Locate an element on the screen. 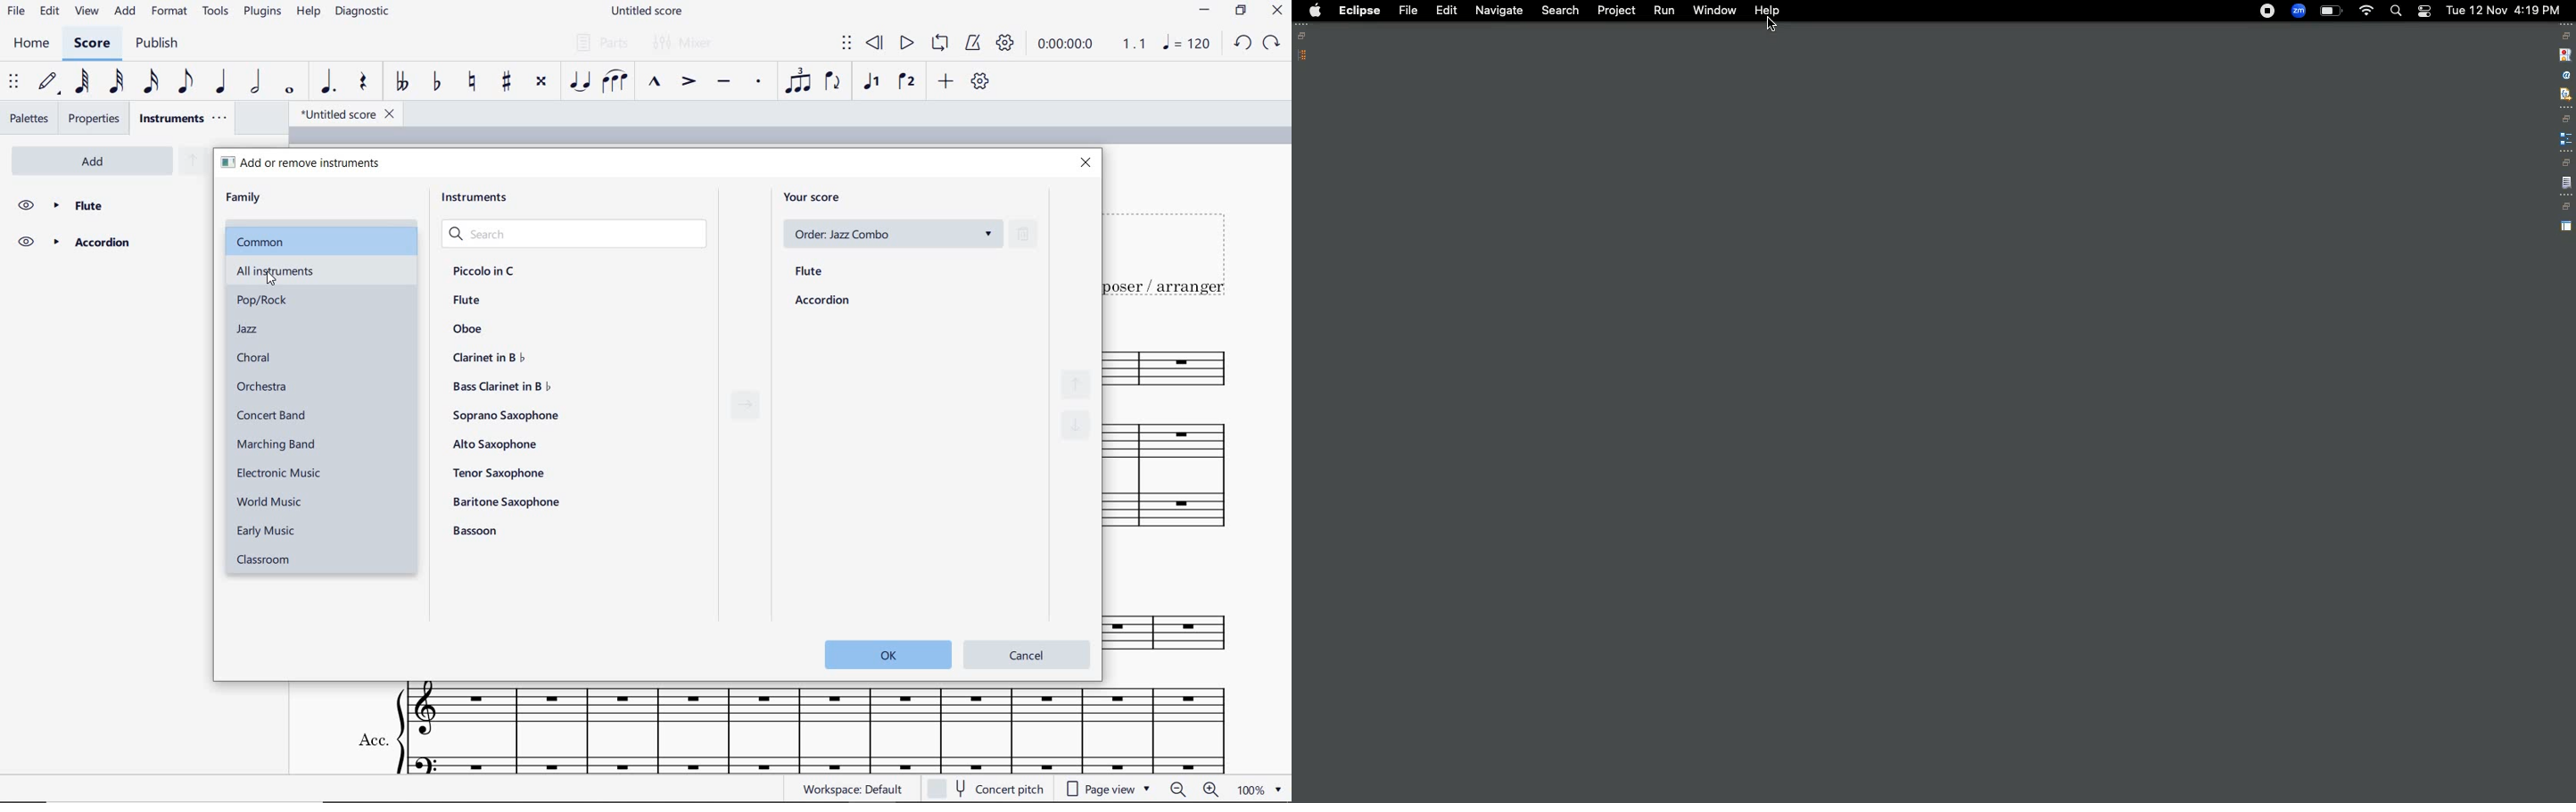 This screenshot has height=812, width=2576. Tenor Saxophone is located at coordinates (499, 472).